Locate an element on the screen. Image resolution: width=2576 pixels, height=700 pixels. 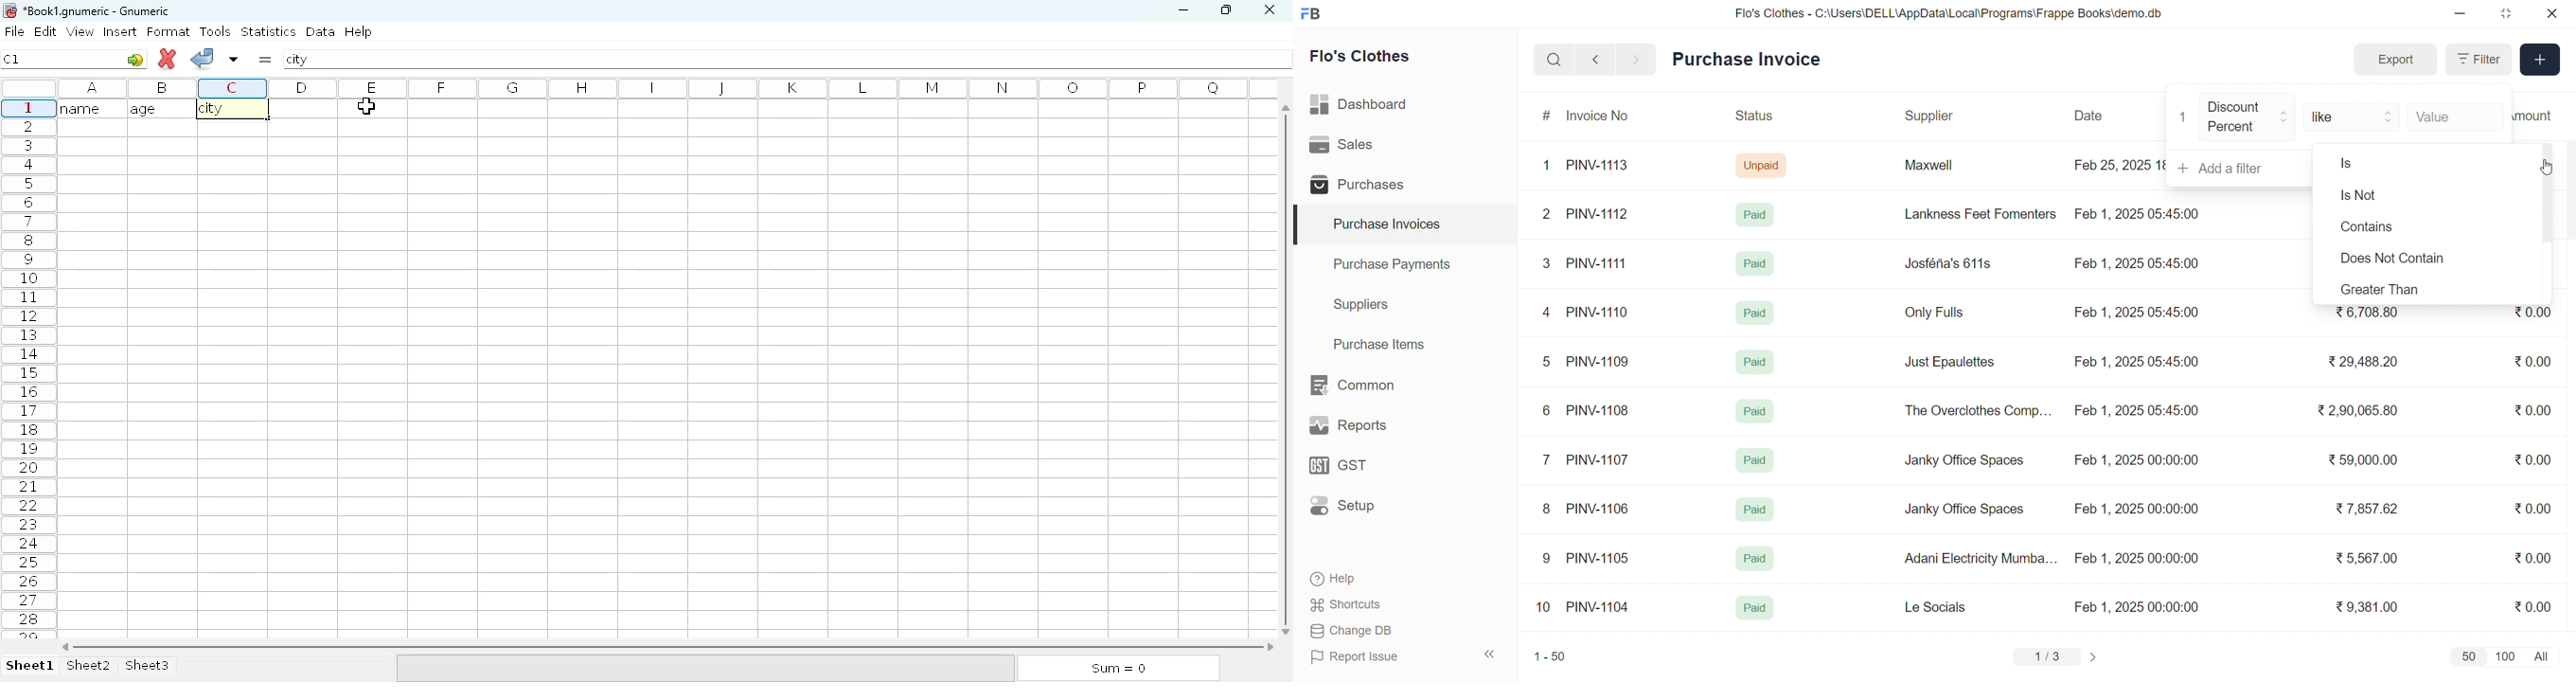
vertical scroll bar is located at coordinates (2547, 196).